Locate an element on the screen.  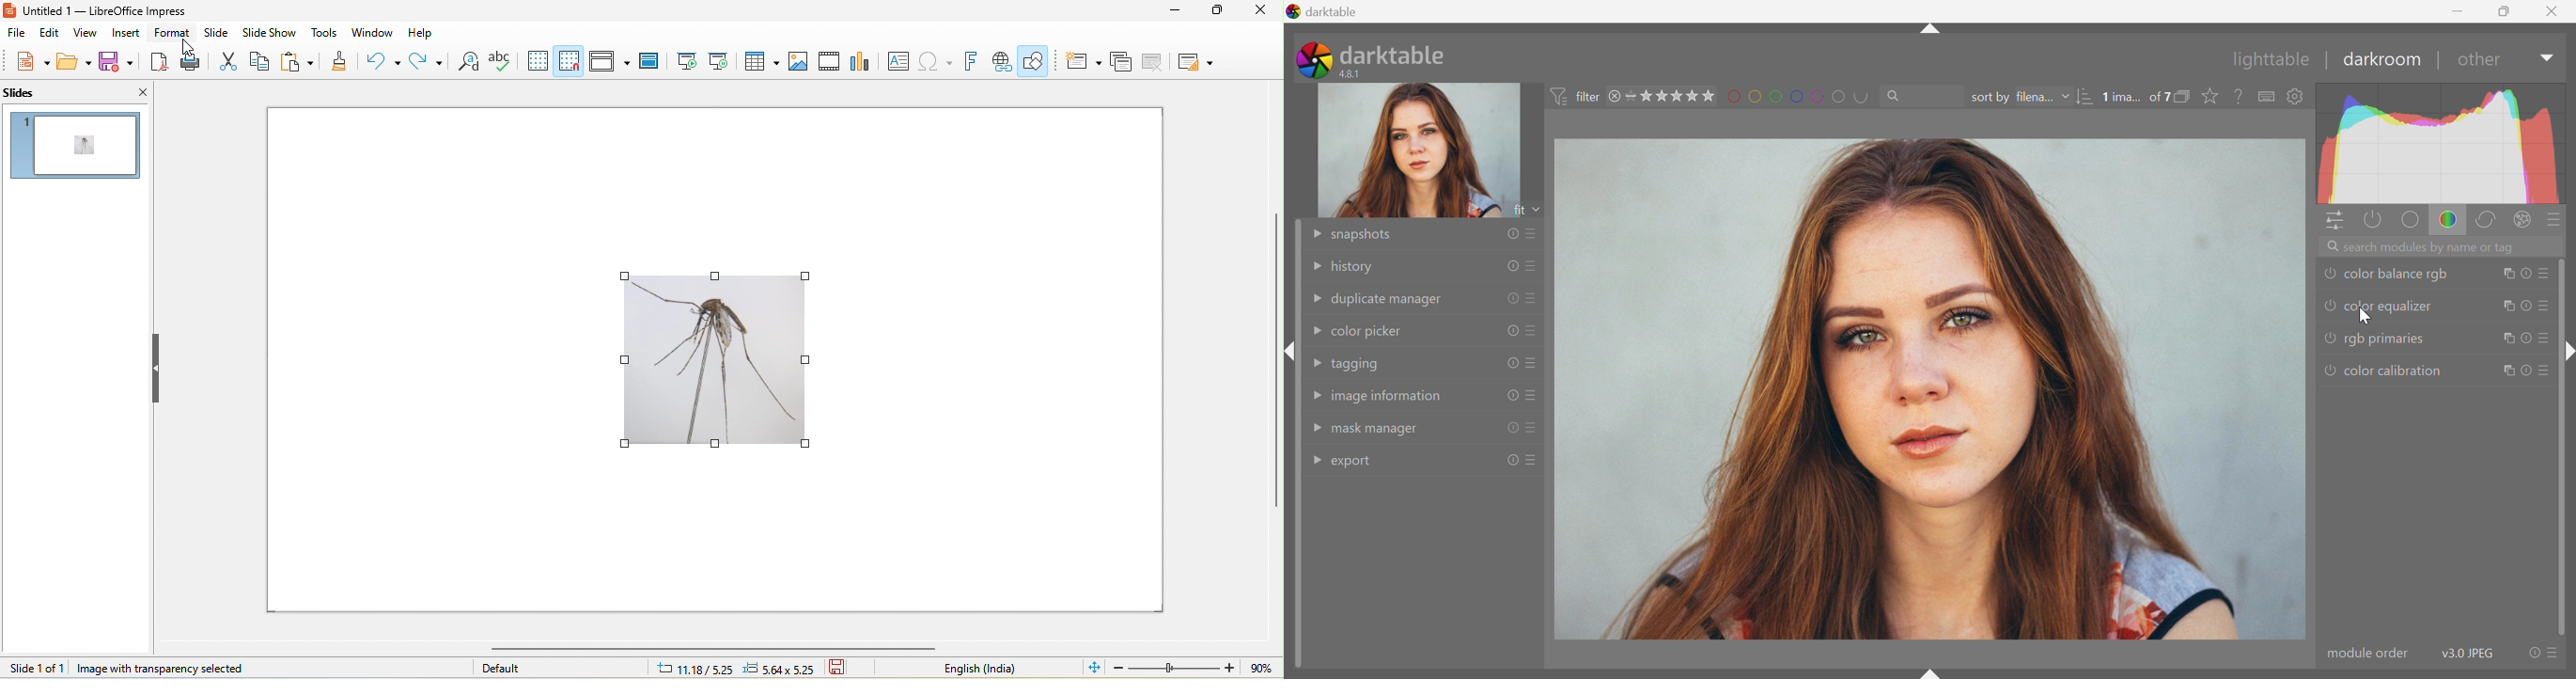
tagging is located at coordinates (1357, 364).